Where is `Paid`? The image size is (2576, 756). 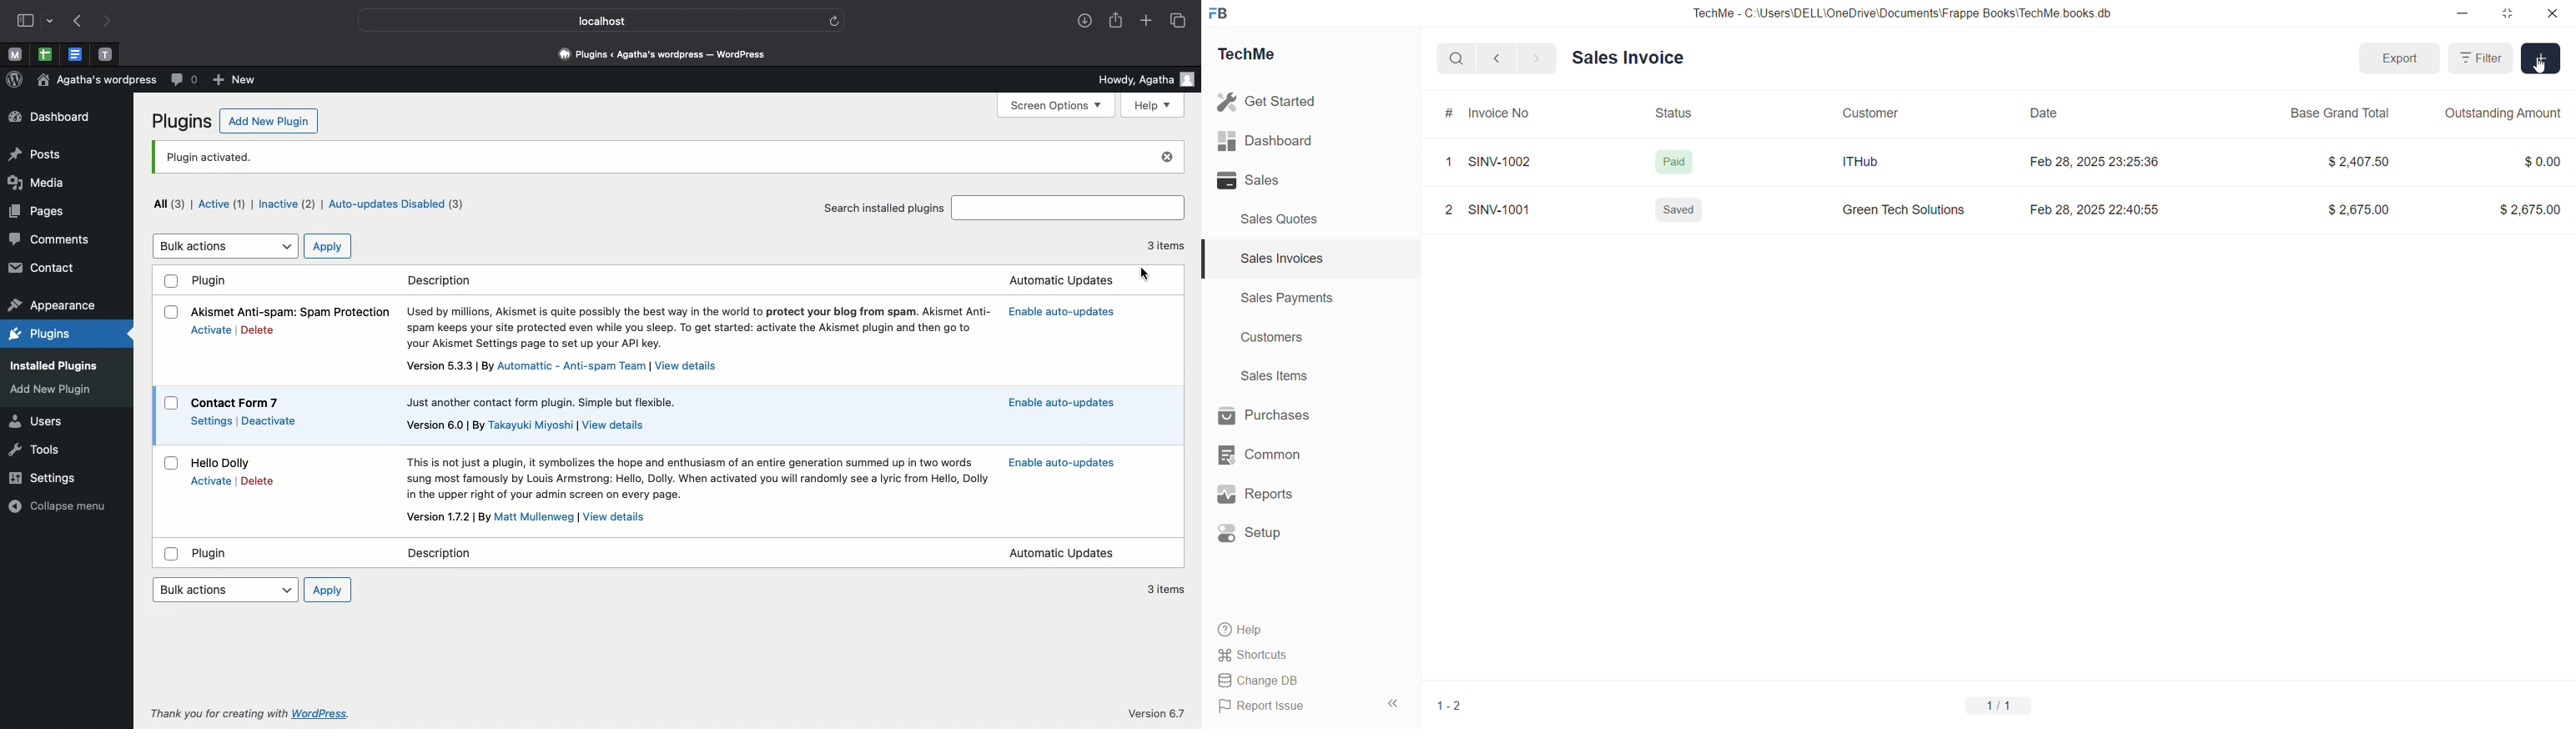 Paid is located at coordinates (1680, 158).